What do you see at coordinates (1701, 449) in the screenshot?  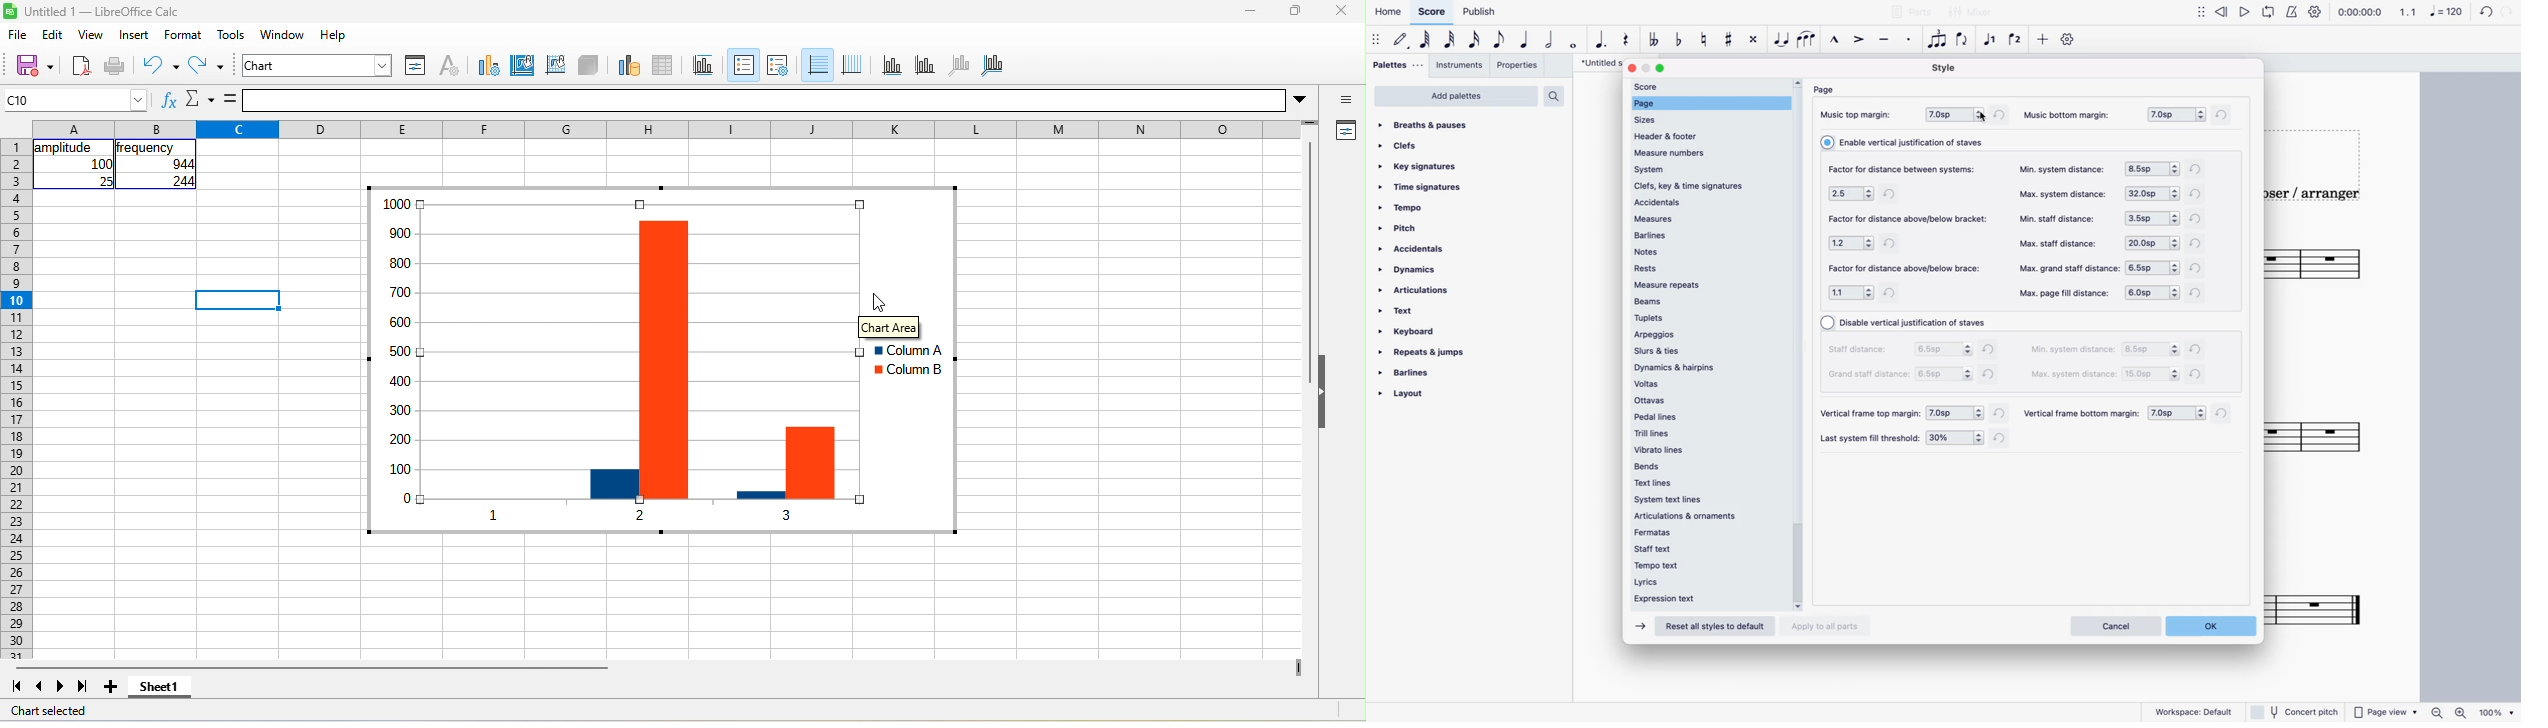 I see `vibrato lines` at bounding box center [1701, 449].